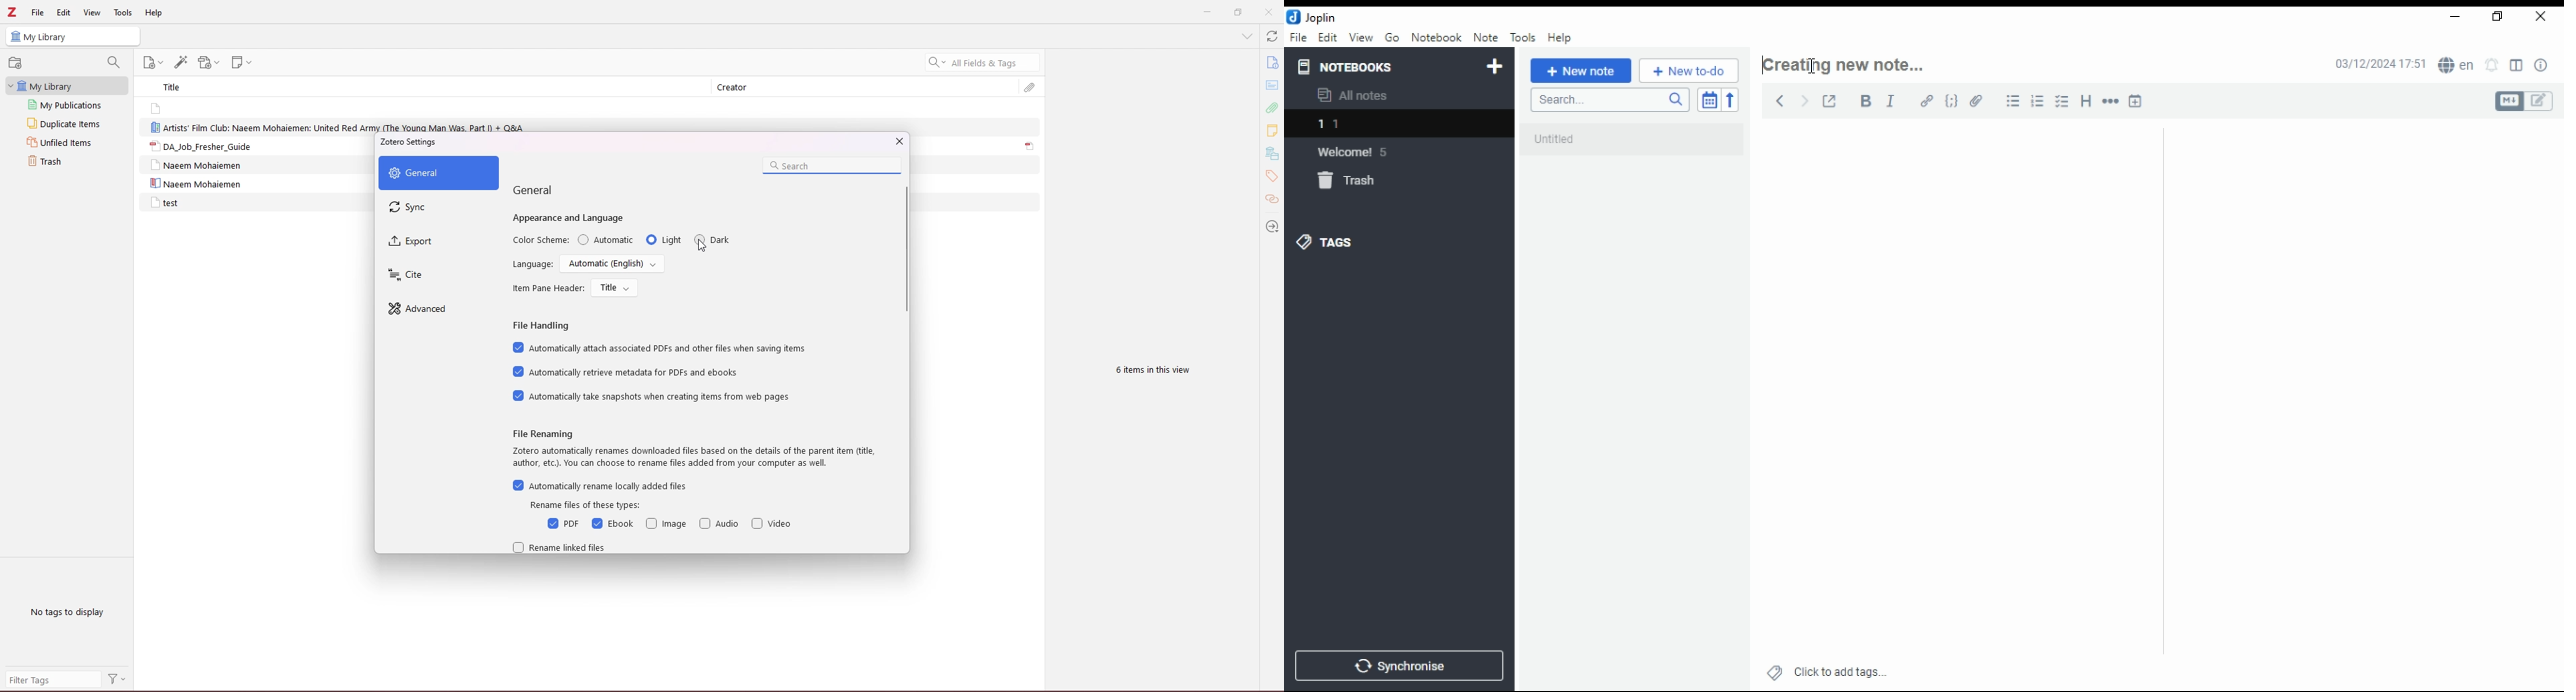 This screenshot has height=700, width=2576. I want to click on video, so click(774, 523).